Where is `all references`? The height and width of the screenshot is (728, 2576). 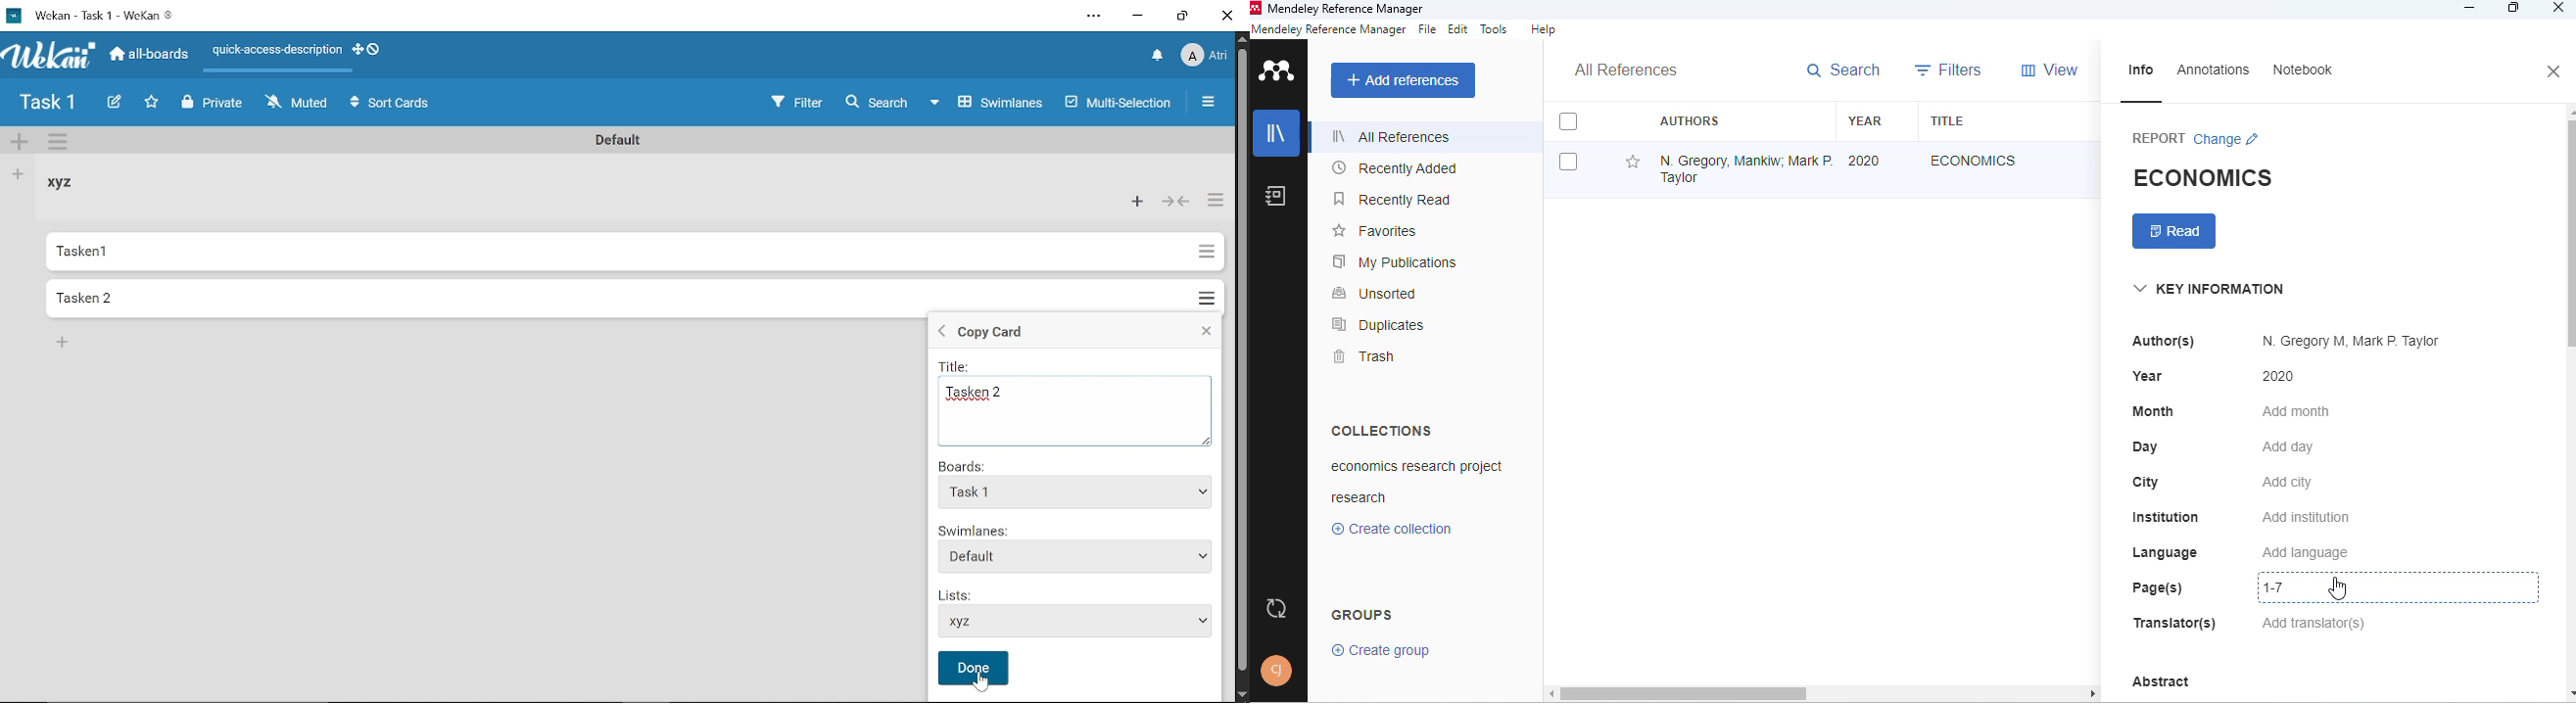
all references is located at coordinates (1627, 69).